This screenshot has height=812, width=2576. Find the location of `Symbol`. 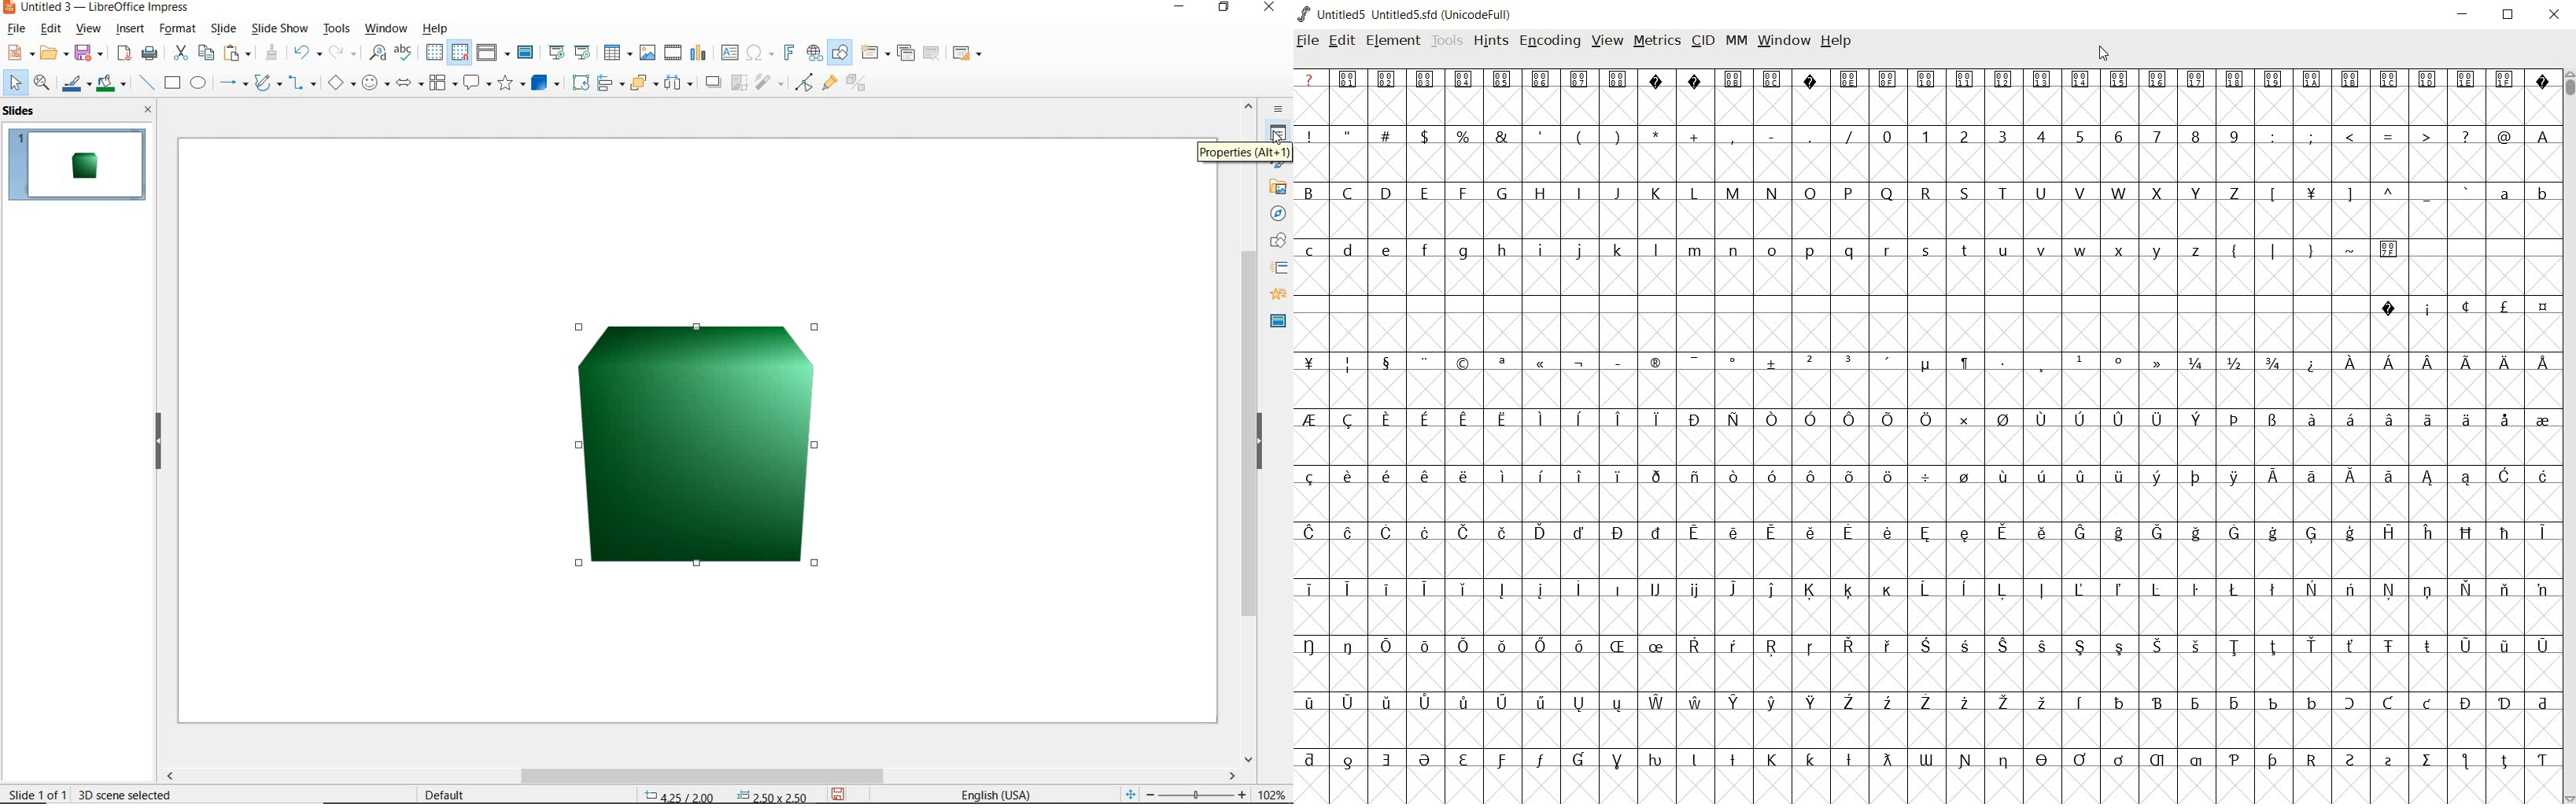

Symbol is located at coordinates (2080, 476).